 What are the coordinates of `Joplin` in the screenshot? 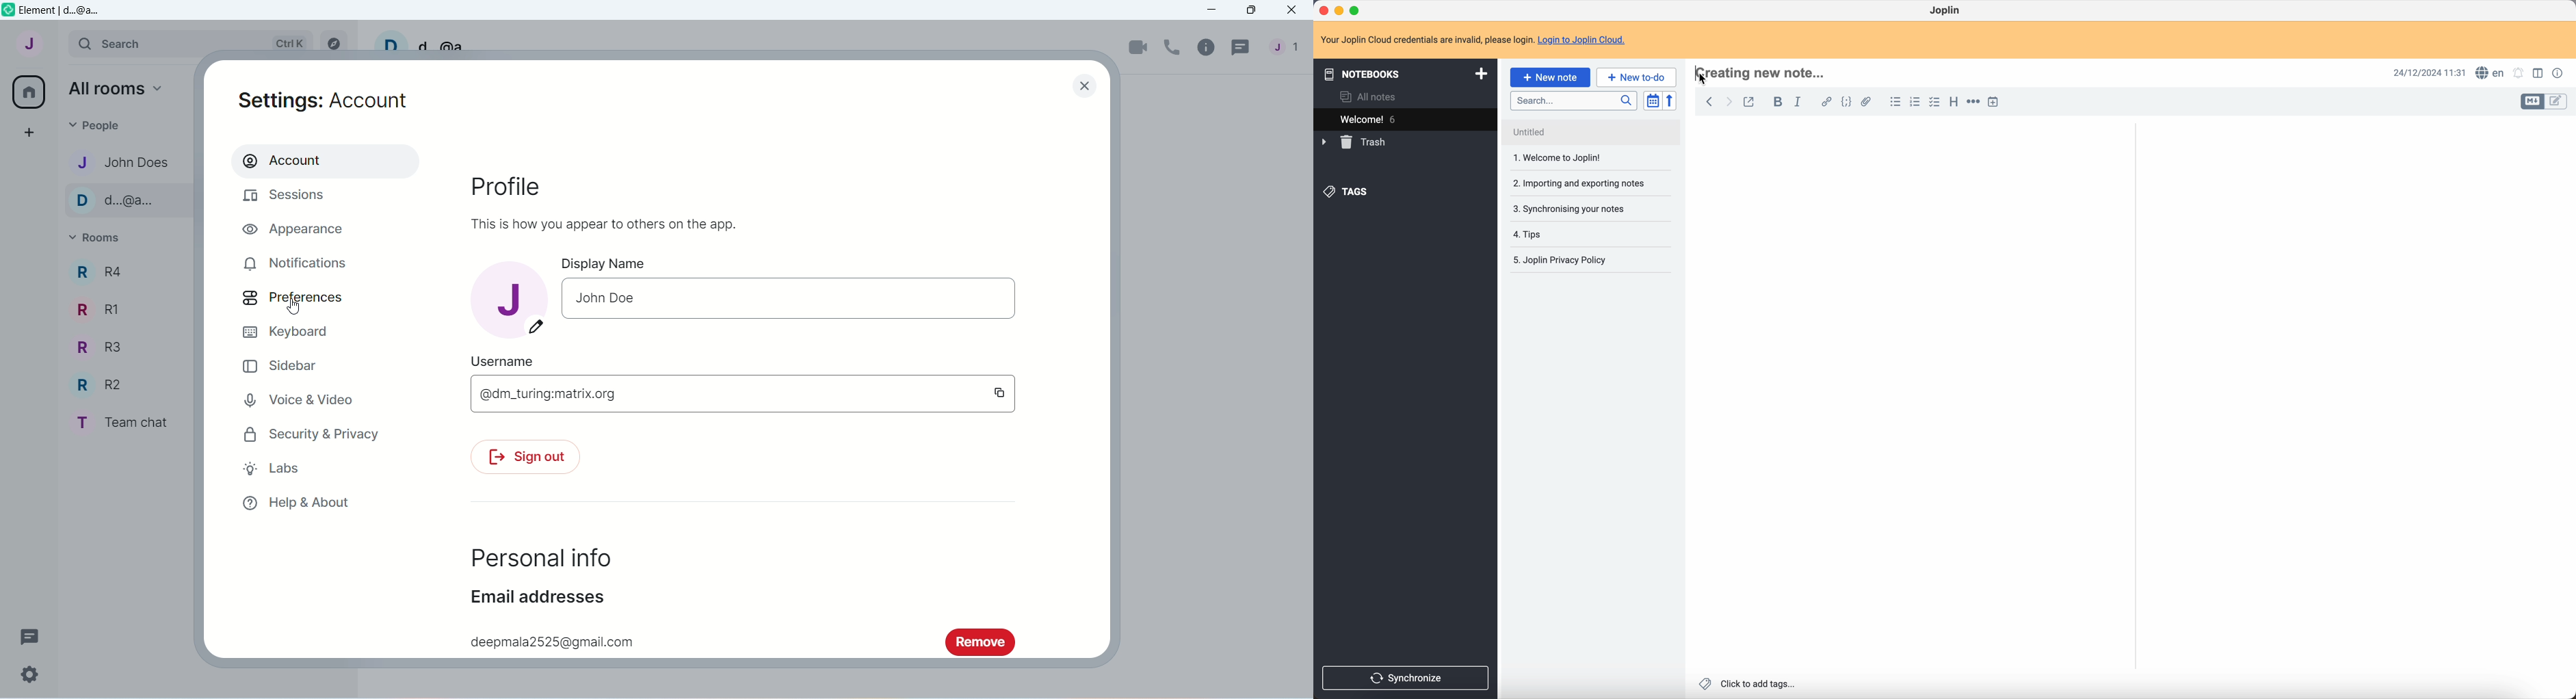 It's located at (1944, 10).